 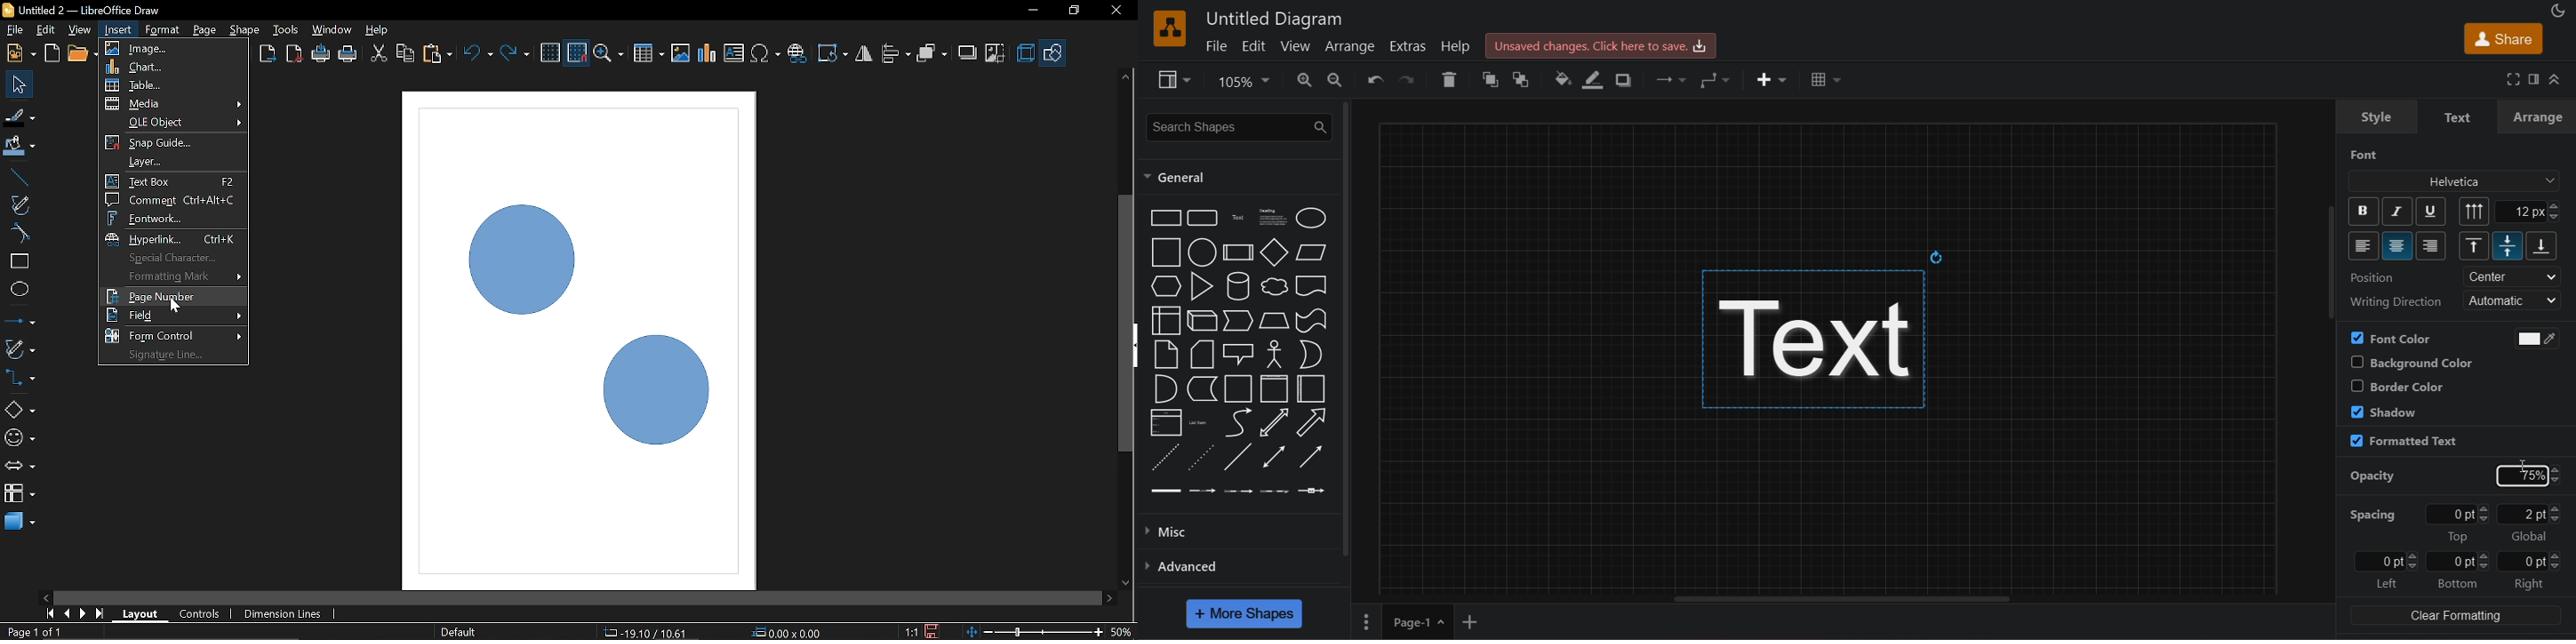 I want to click on appearance, so click(x=2557, y=9).